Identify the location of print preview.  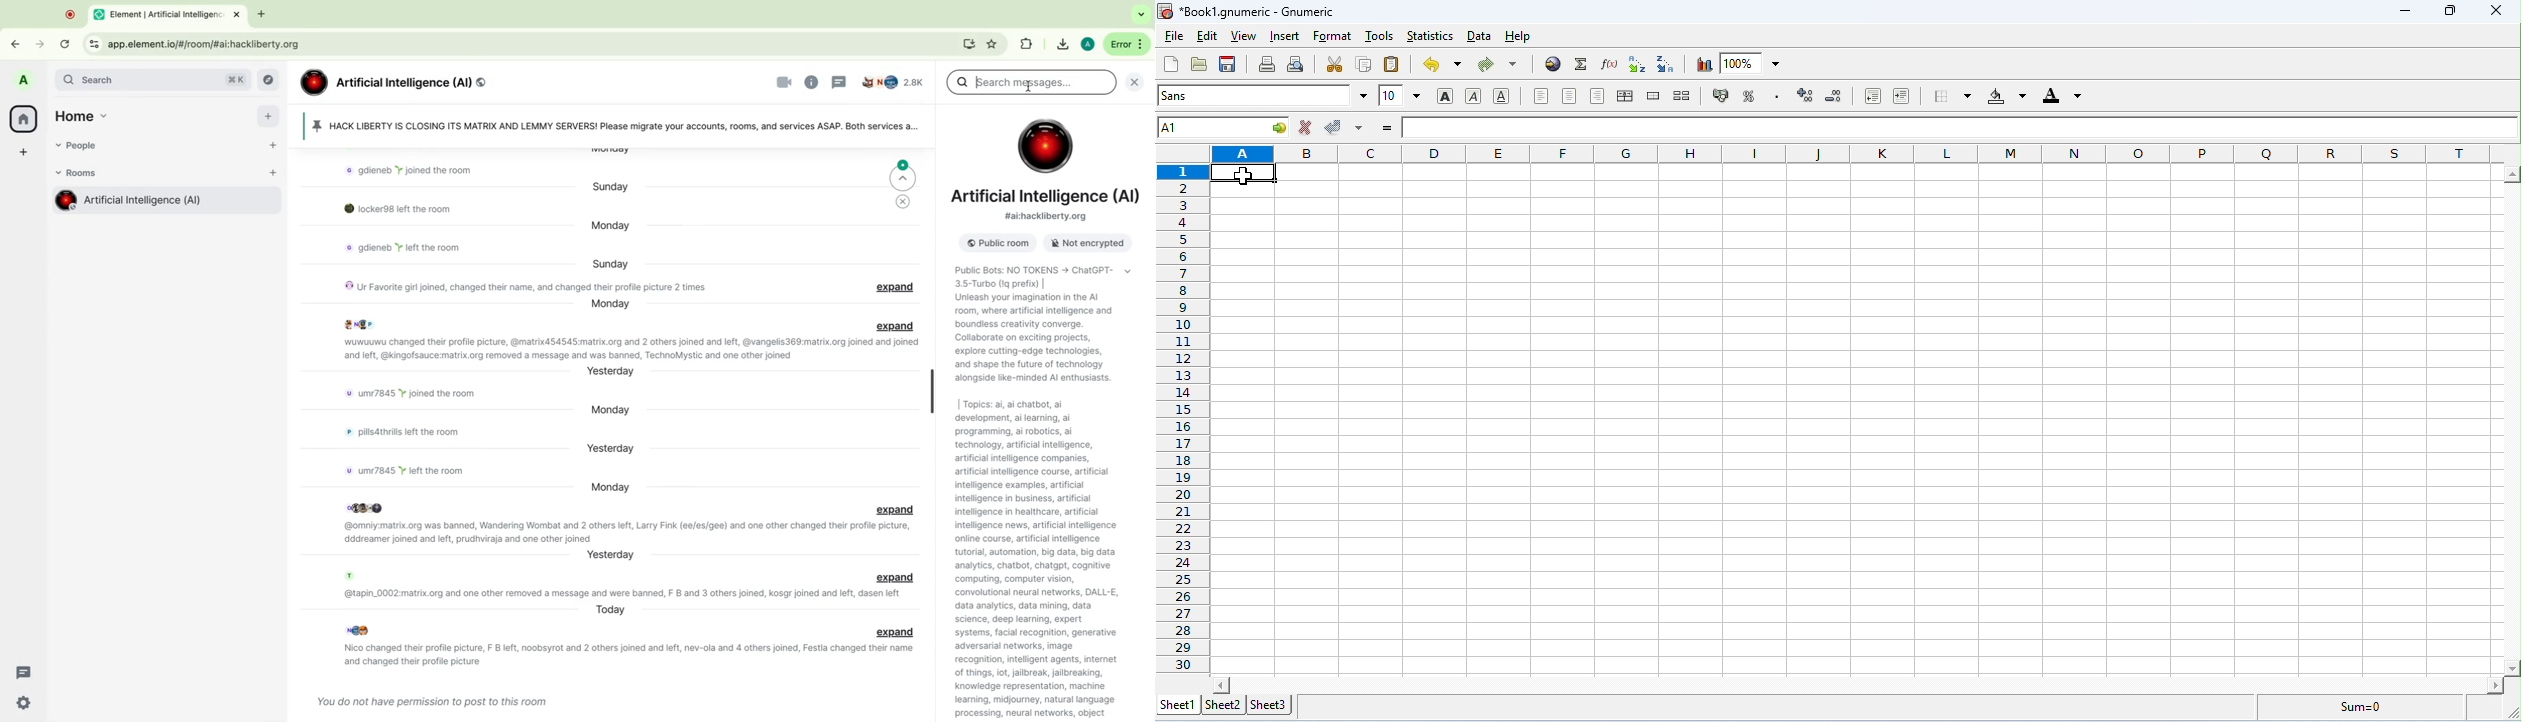
(1297, 65).